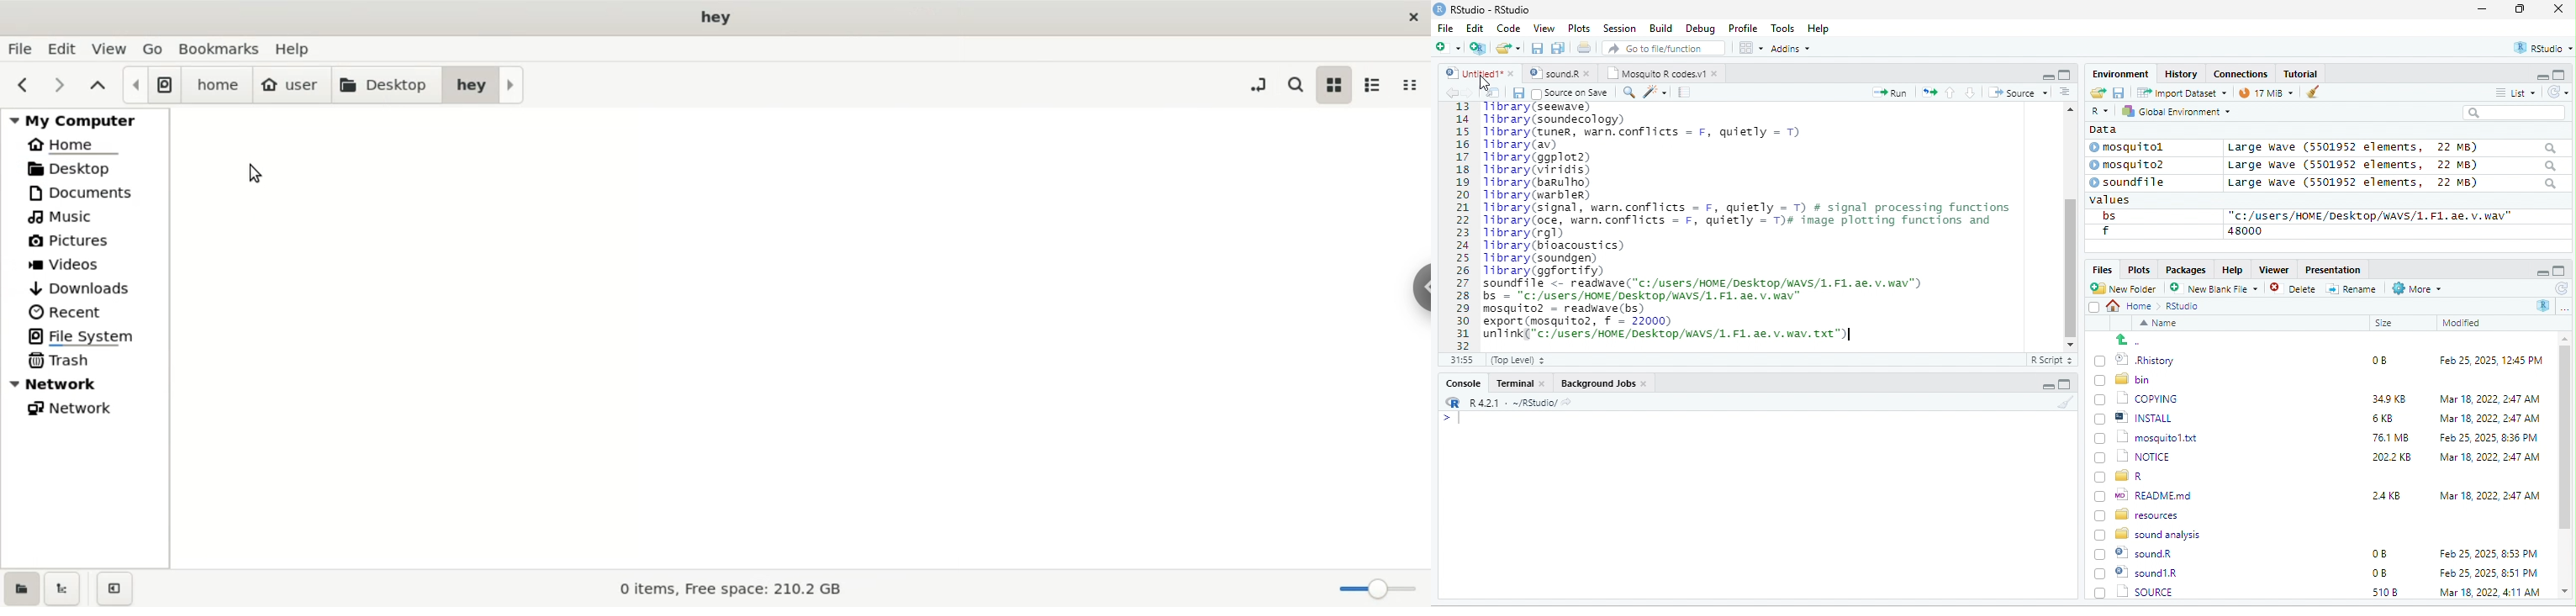 The width and height of the screenshot is (2576, 616). What do you see at coordinates (2540, 49) in the screenshot?
I see `rstudio` at bounding box center [2540, 49].